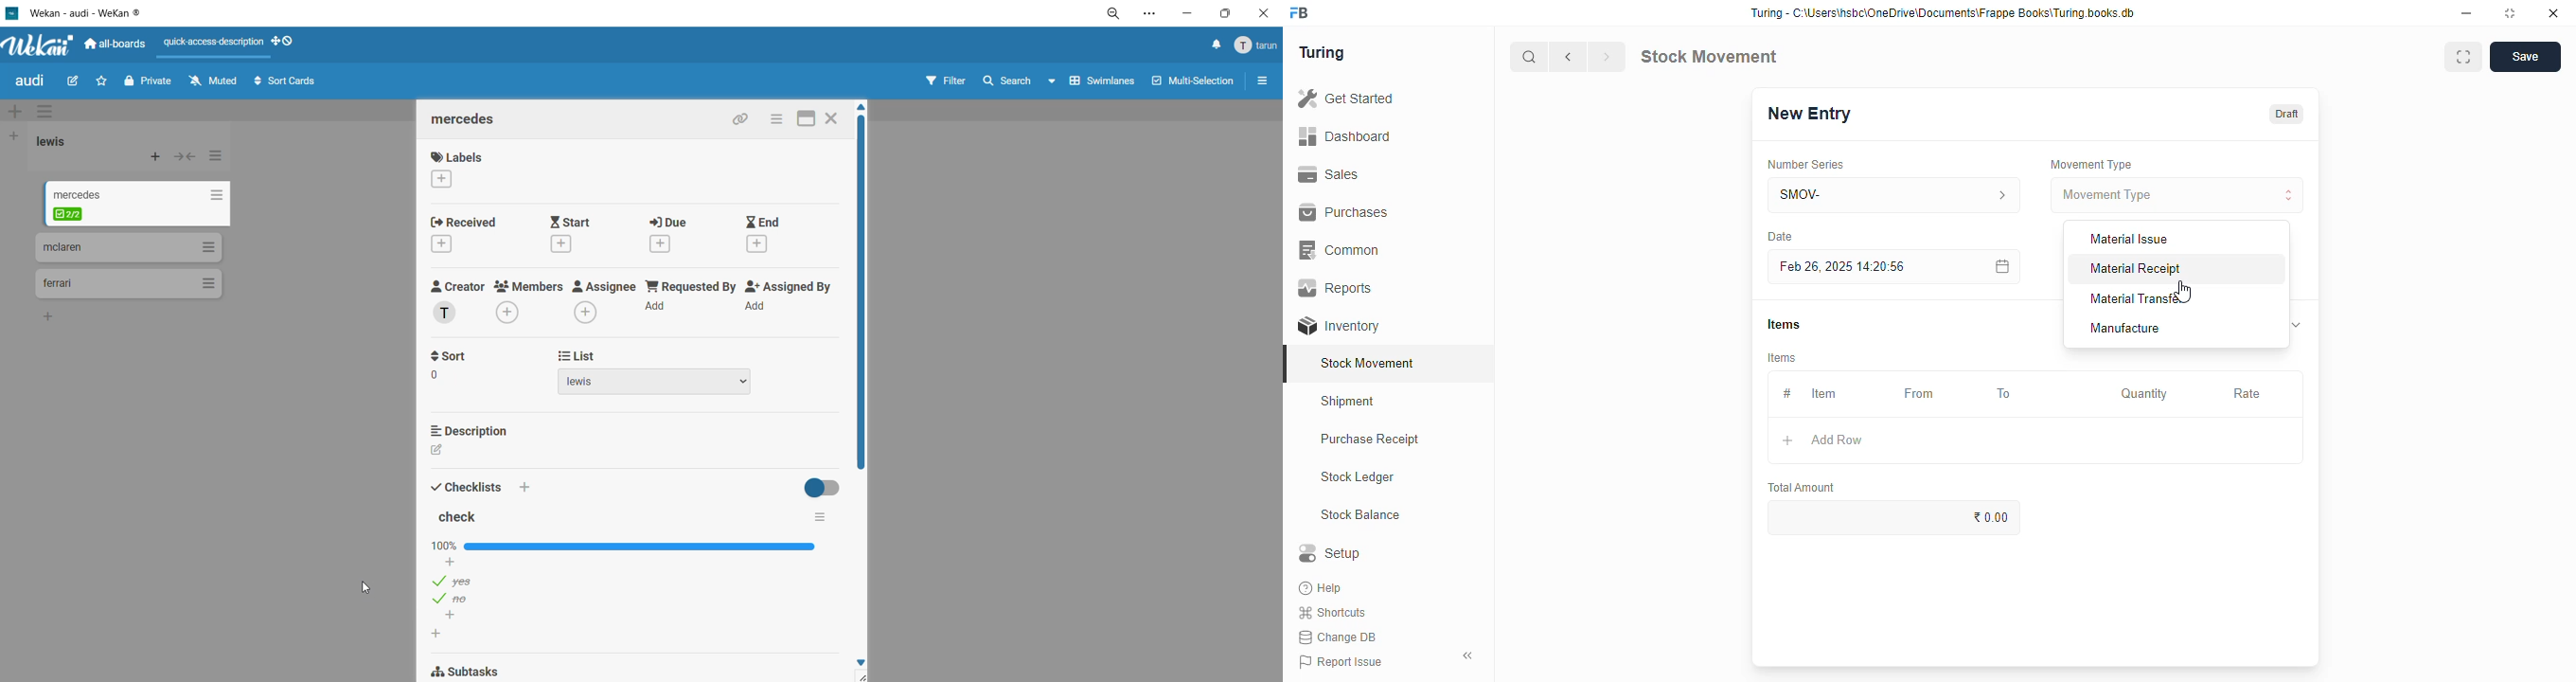 This screenshot has height=700, width=2576. Describe the element at coordinates (1341, 250) in the screenshot. I see `common` at that location.